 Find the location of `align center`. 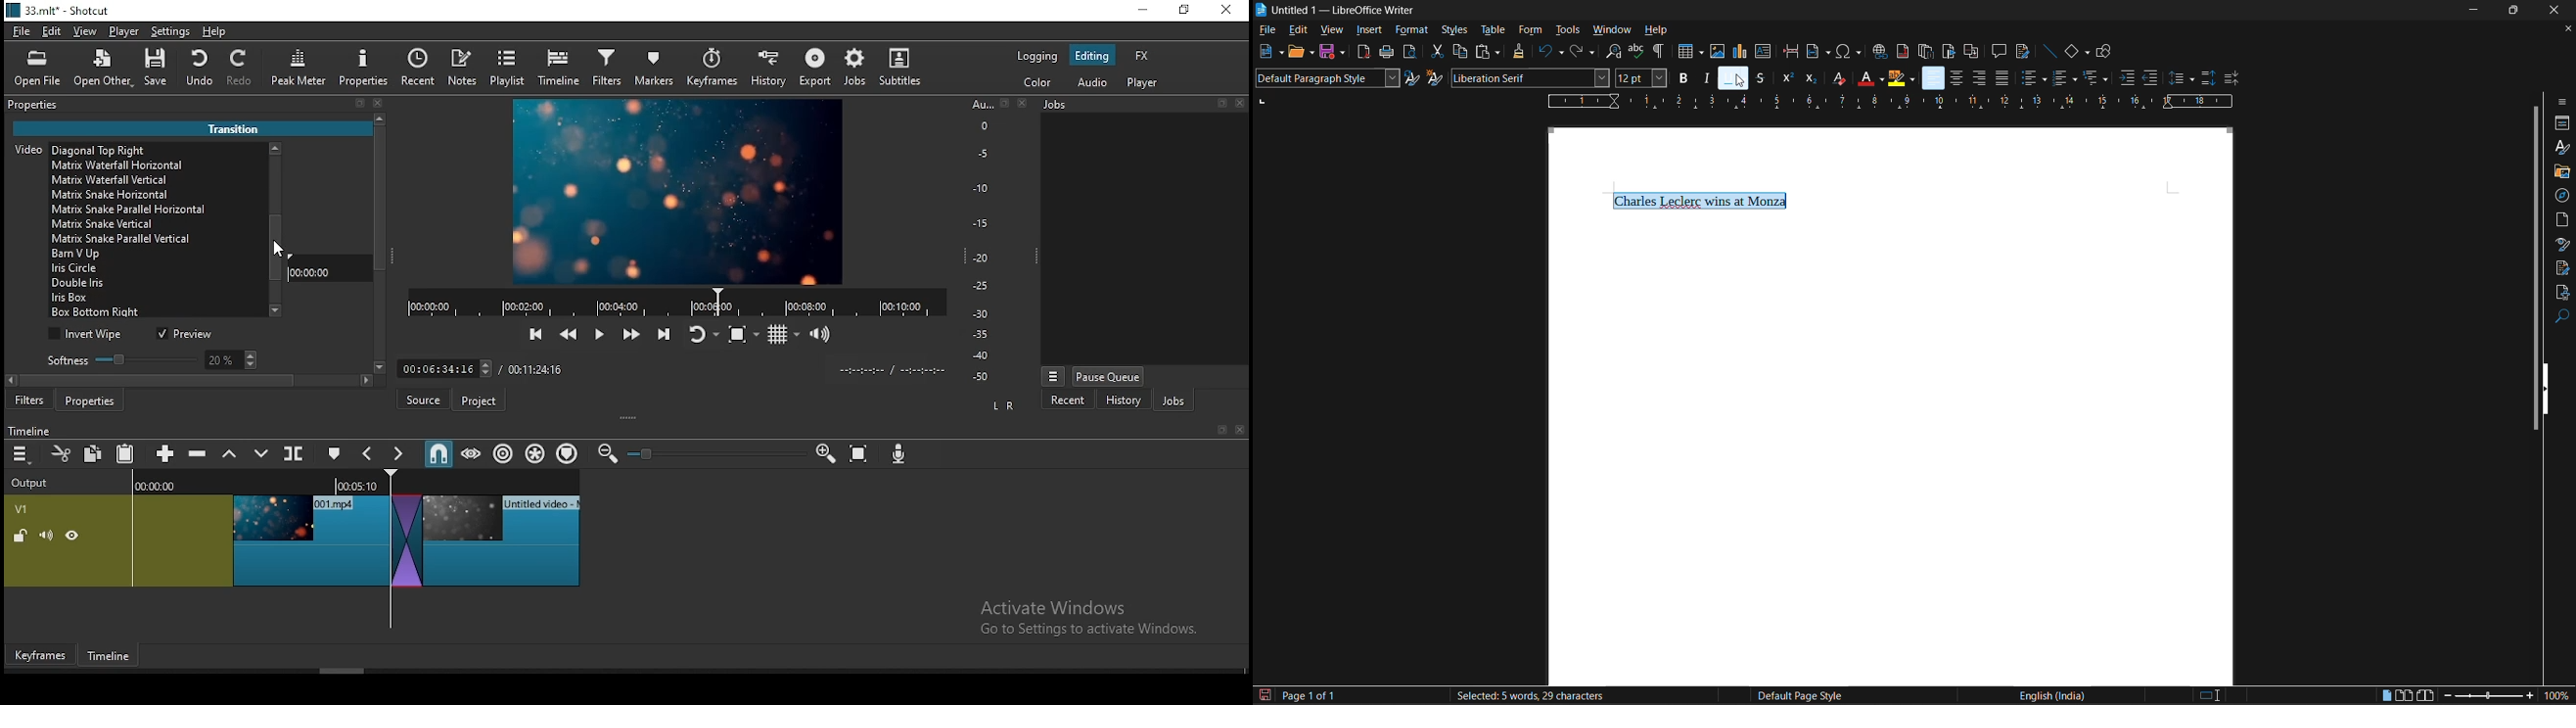

align center is located at coordinates (1954, 79).